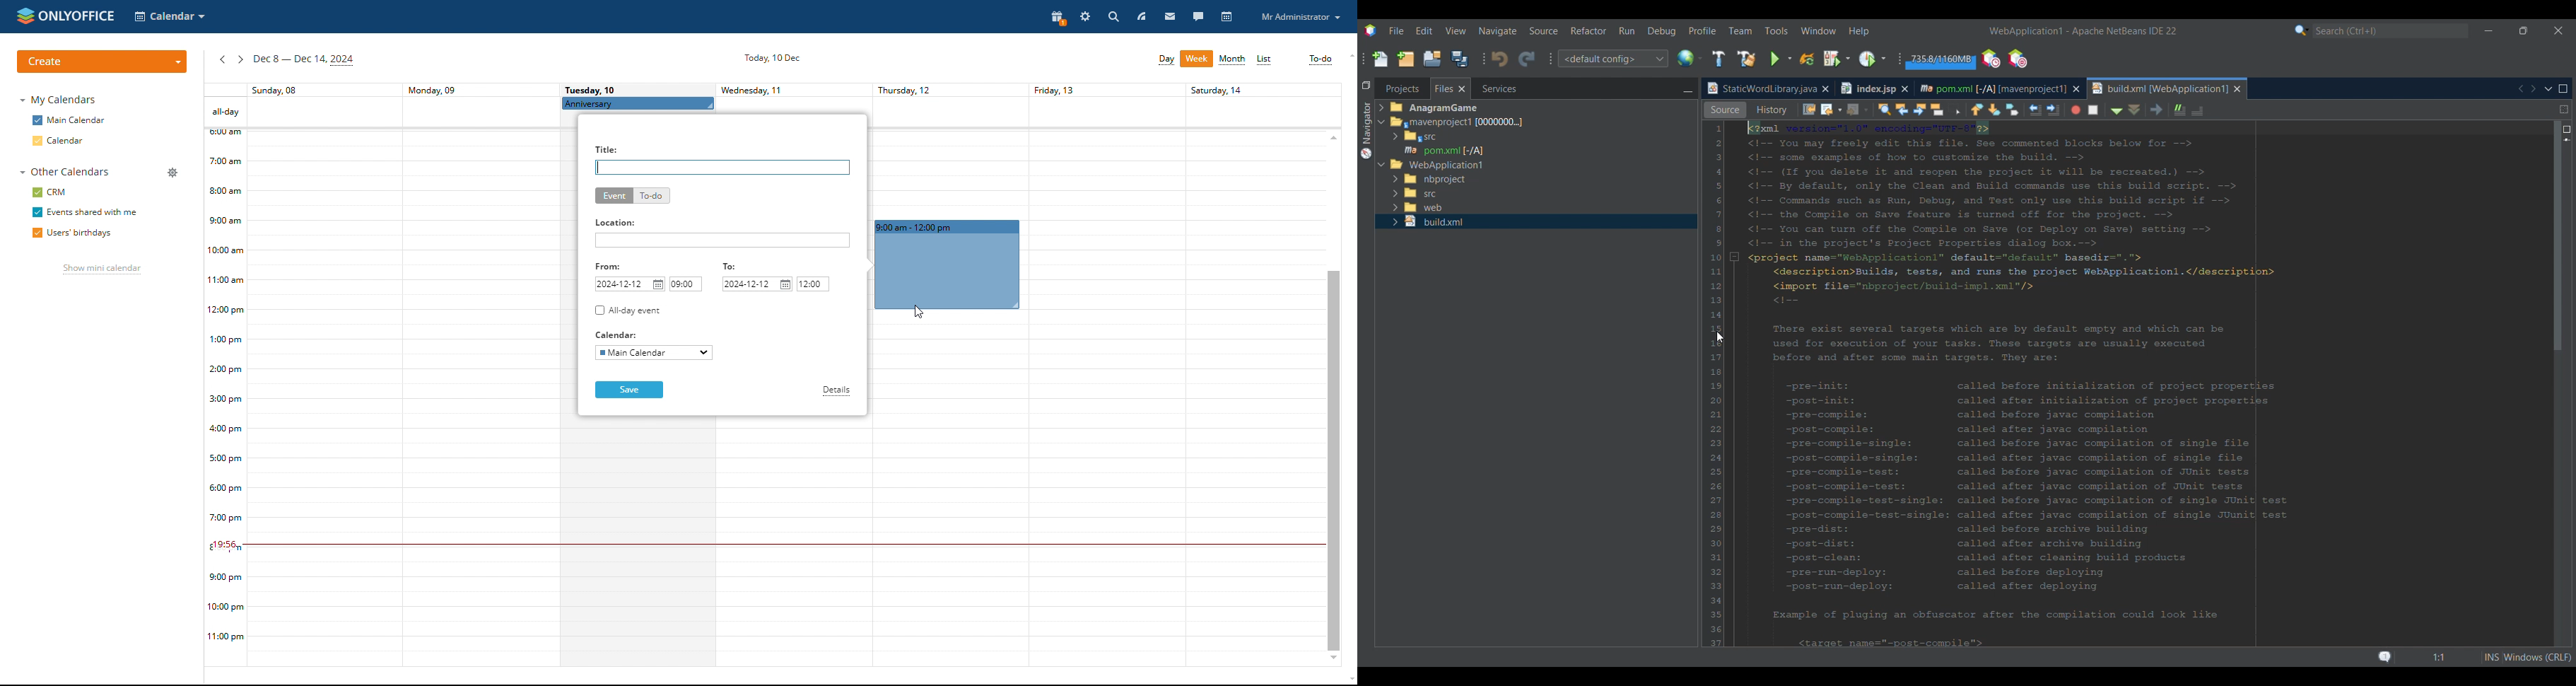 This screenshot has height=700, width=2576. I want to click on select application, so click(170, 16).